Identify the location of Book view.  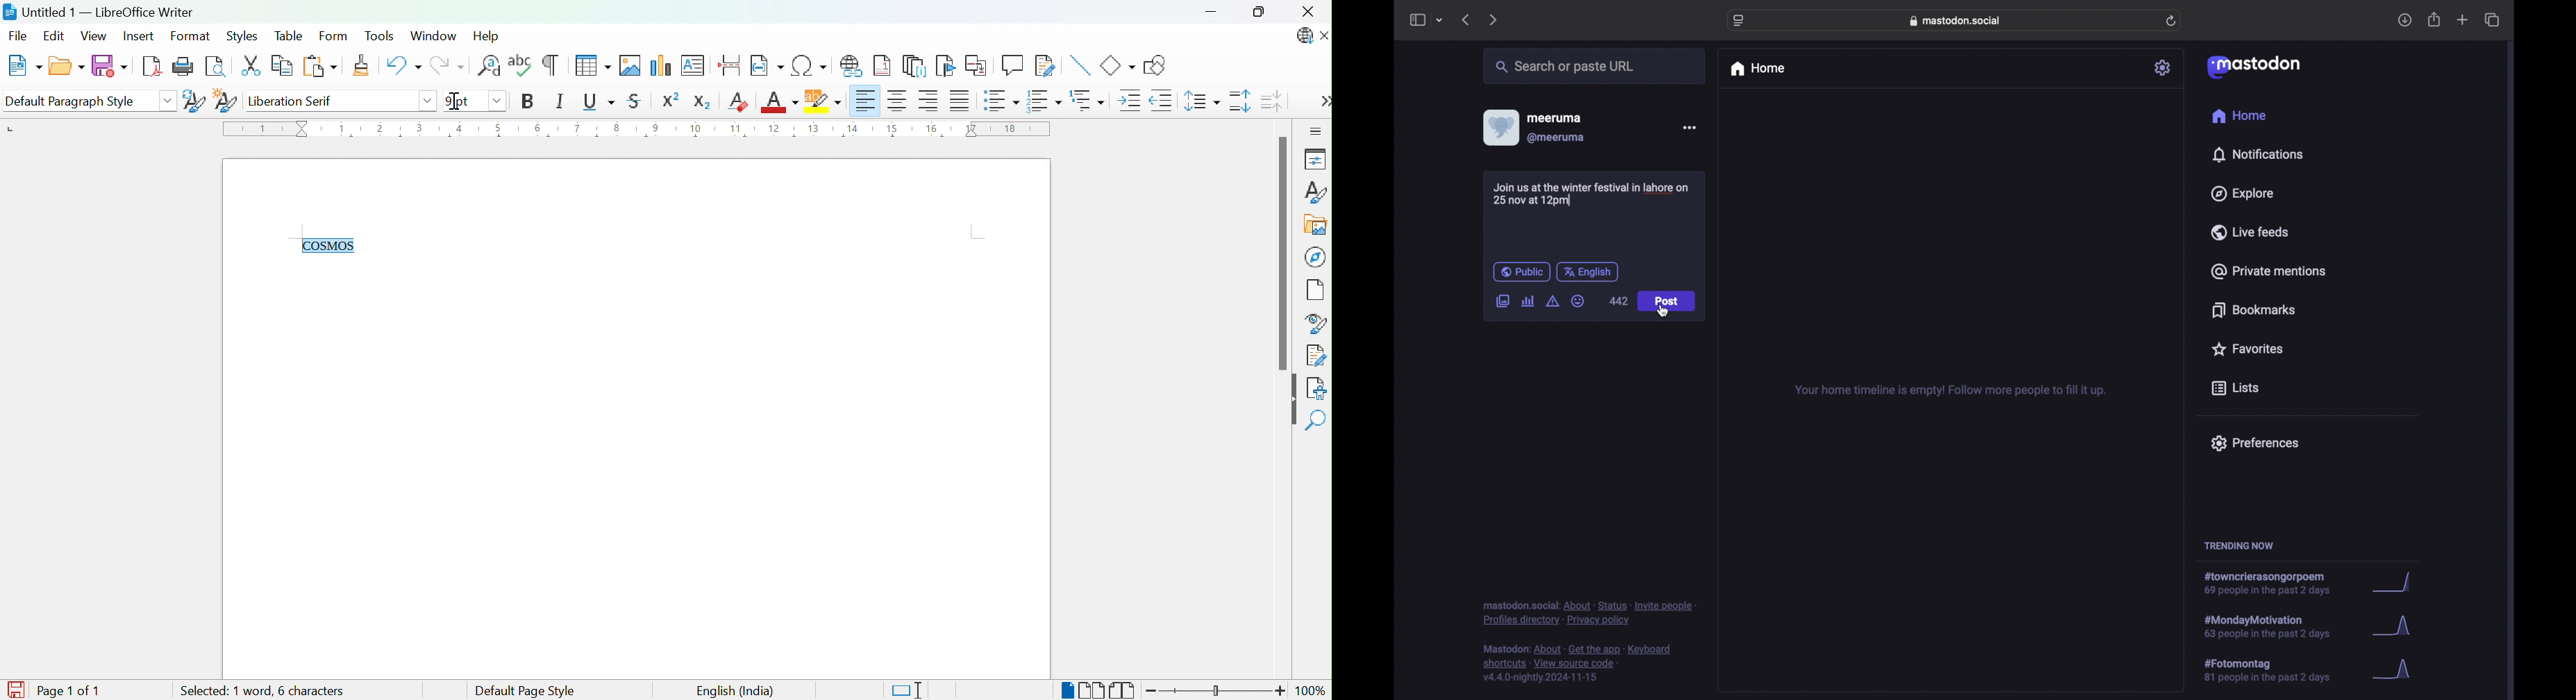
(1123, 691).